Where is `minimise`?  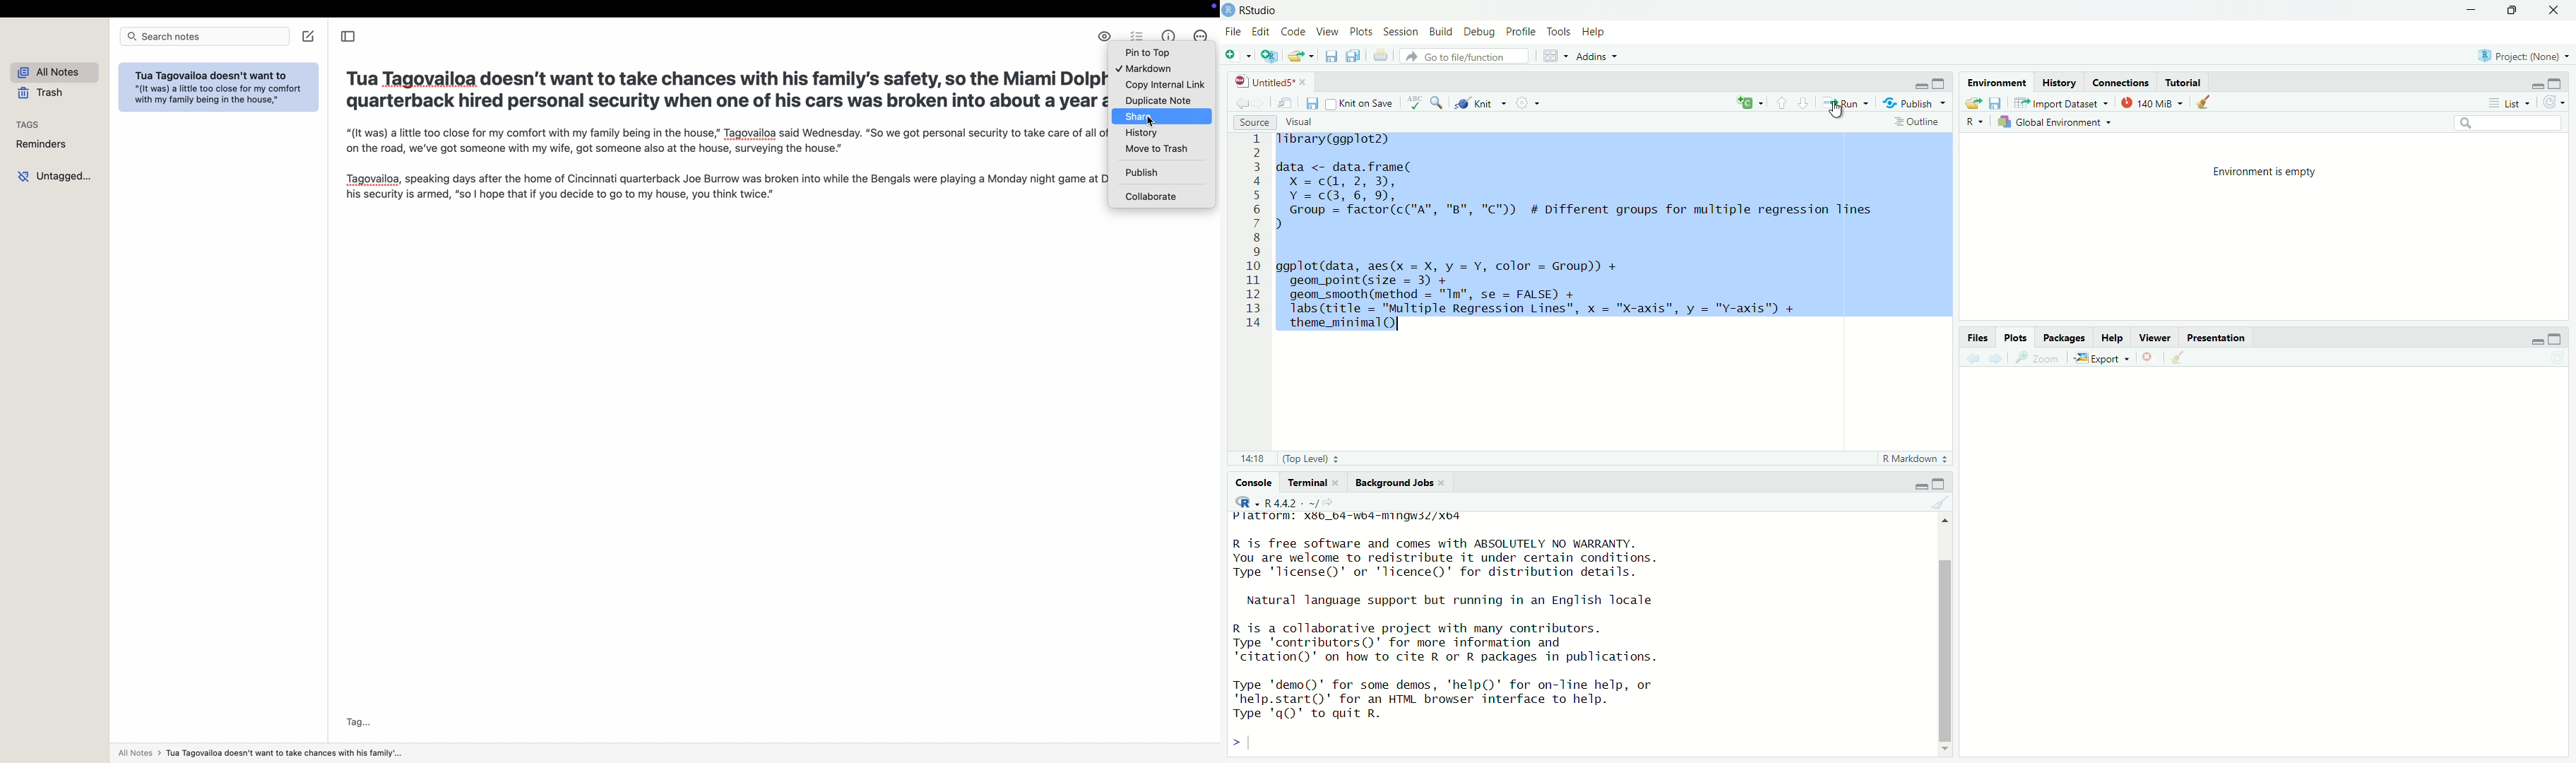
minimise is located at coordinates (2523, 338).